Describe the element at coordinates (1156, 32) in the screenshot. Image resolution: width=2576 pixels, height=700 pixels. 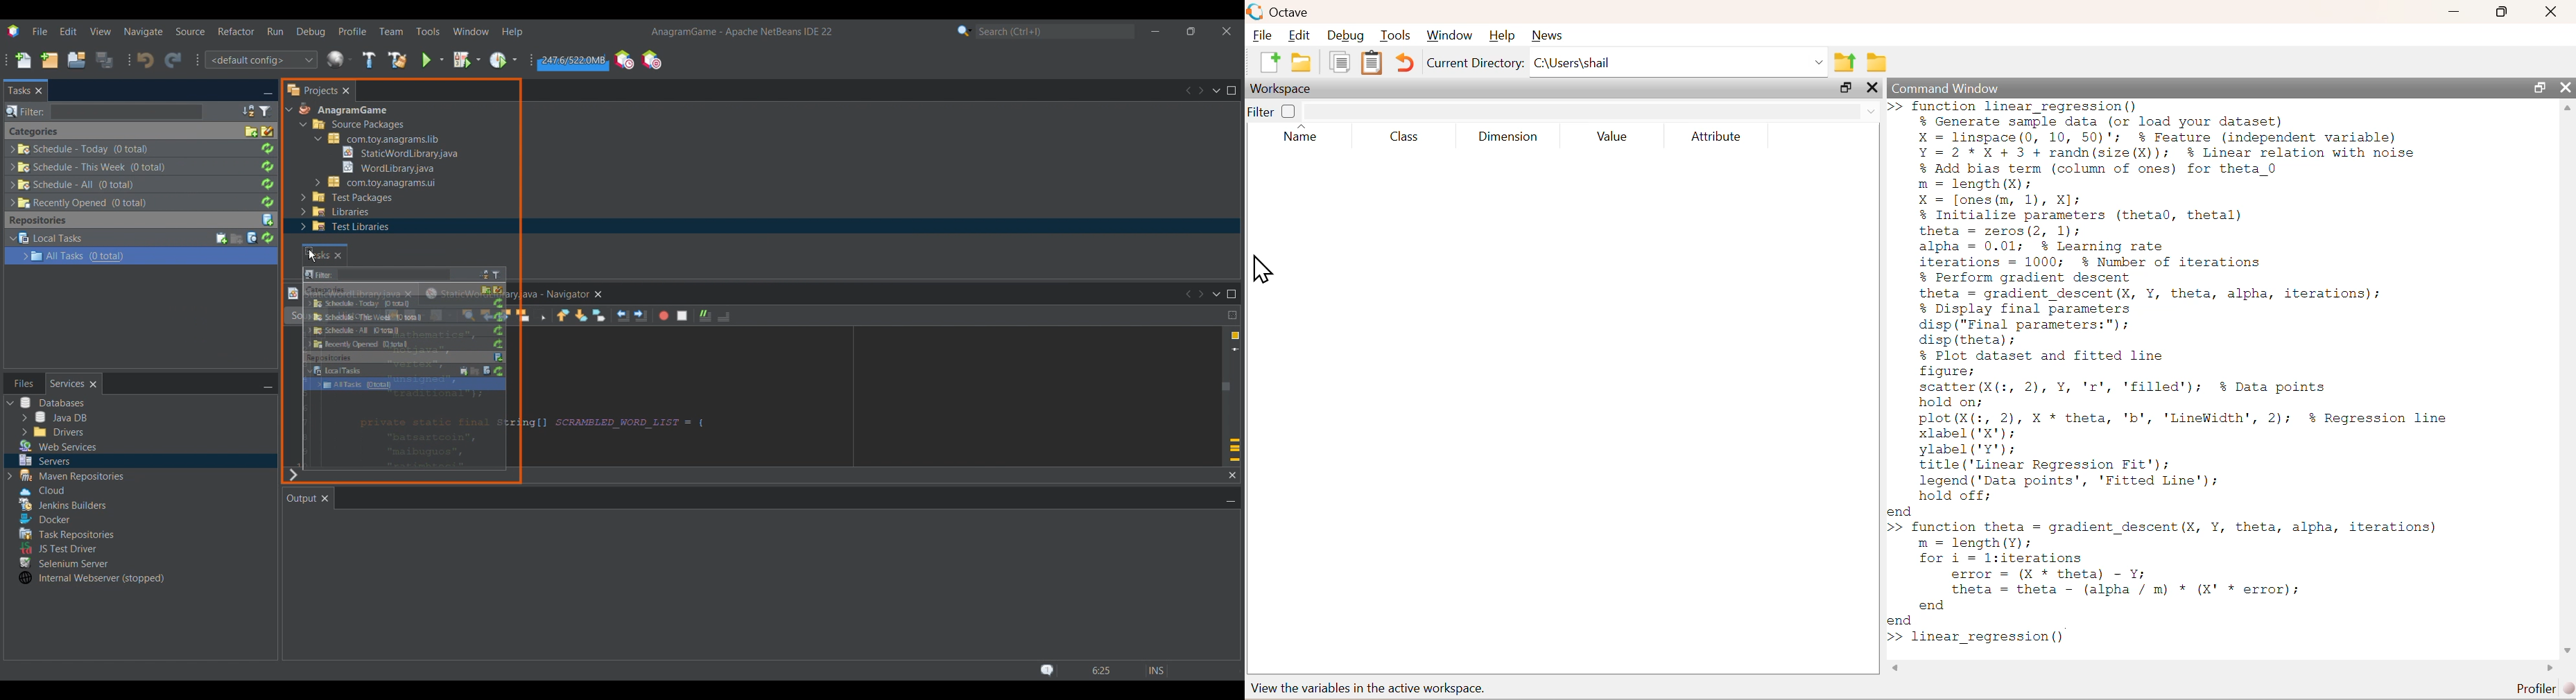
I see `Minimize` at that location.